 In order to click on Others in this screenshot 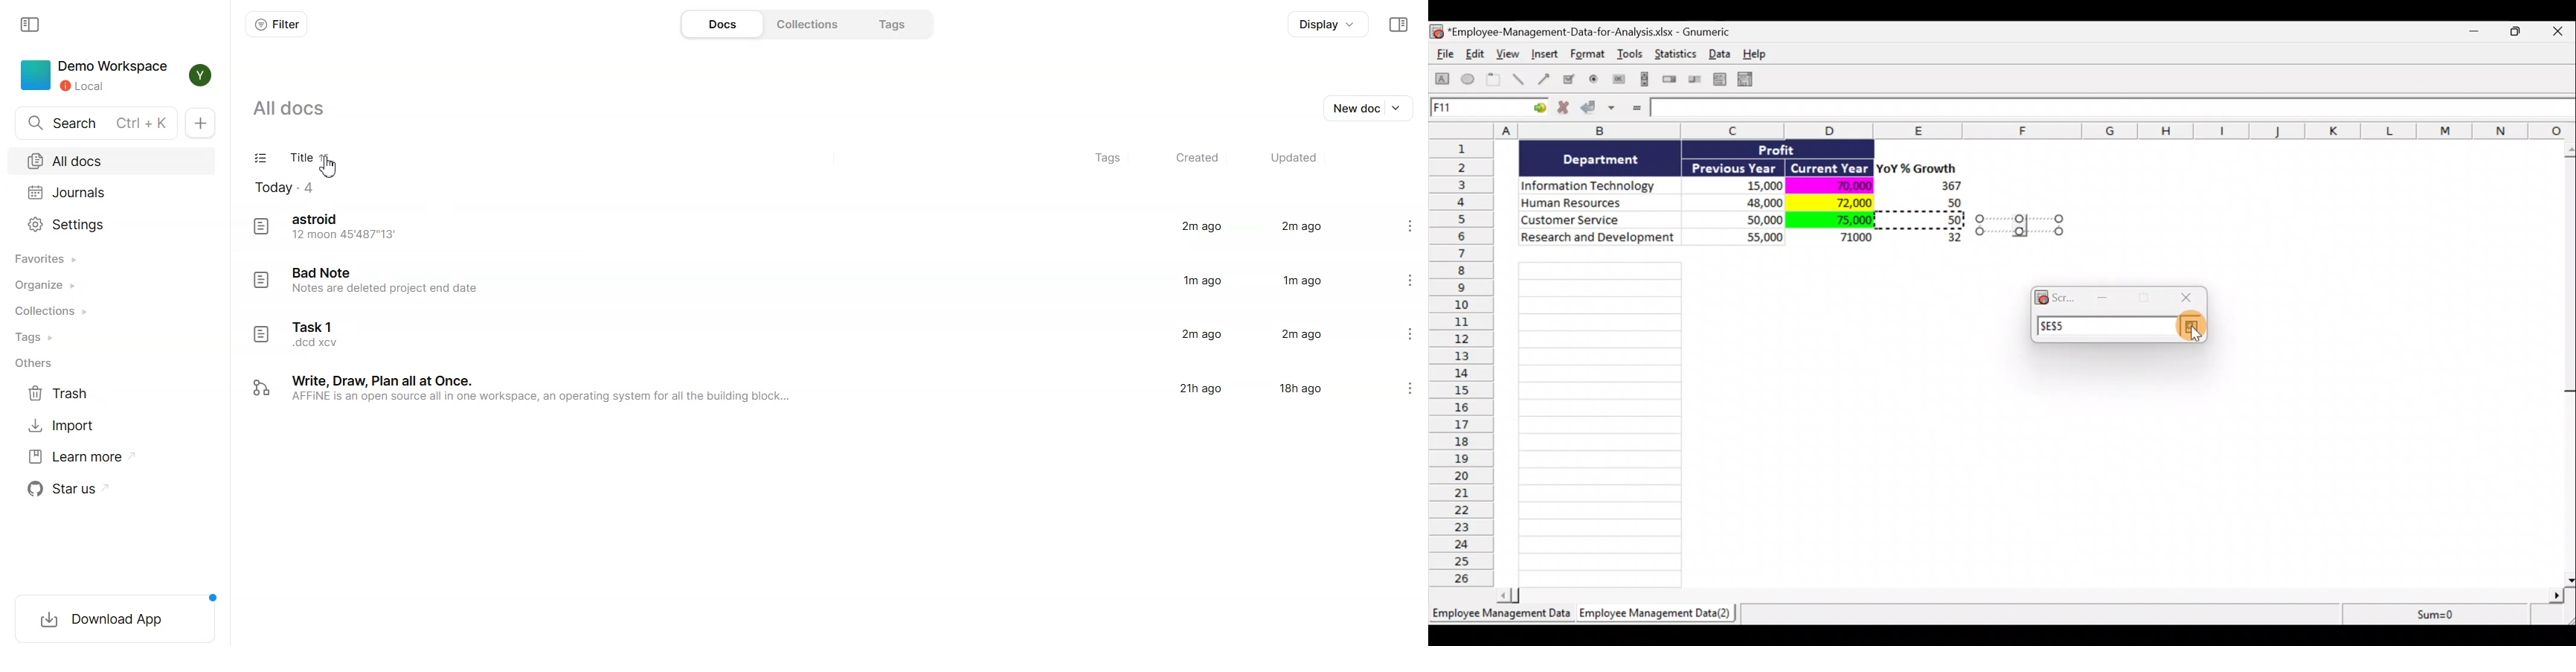, I will do `click(63, 362)`.